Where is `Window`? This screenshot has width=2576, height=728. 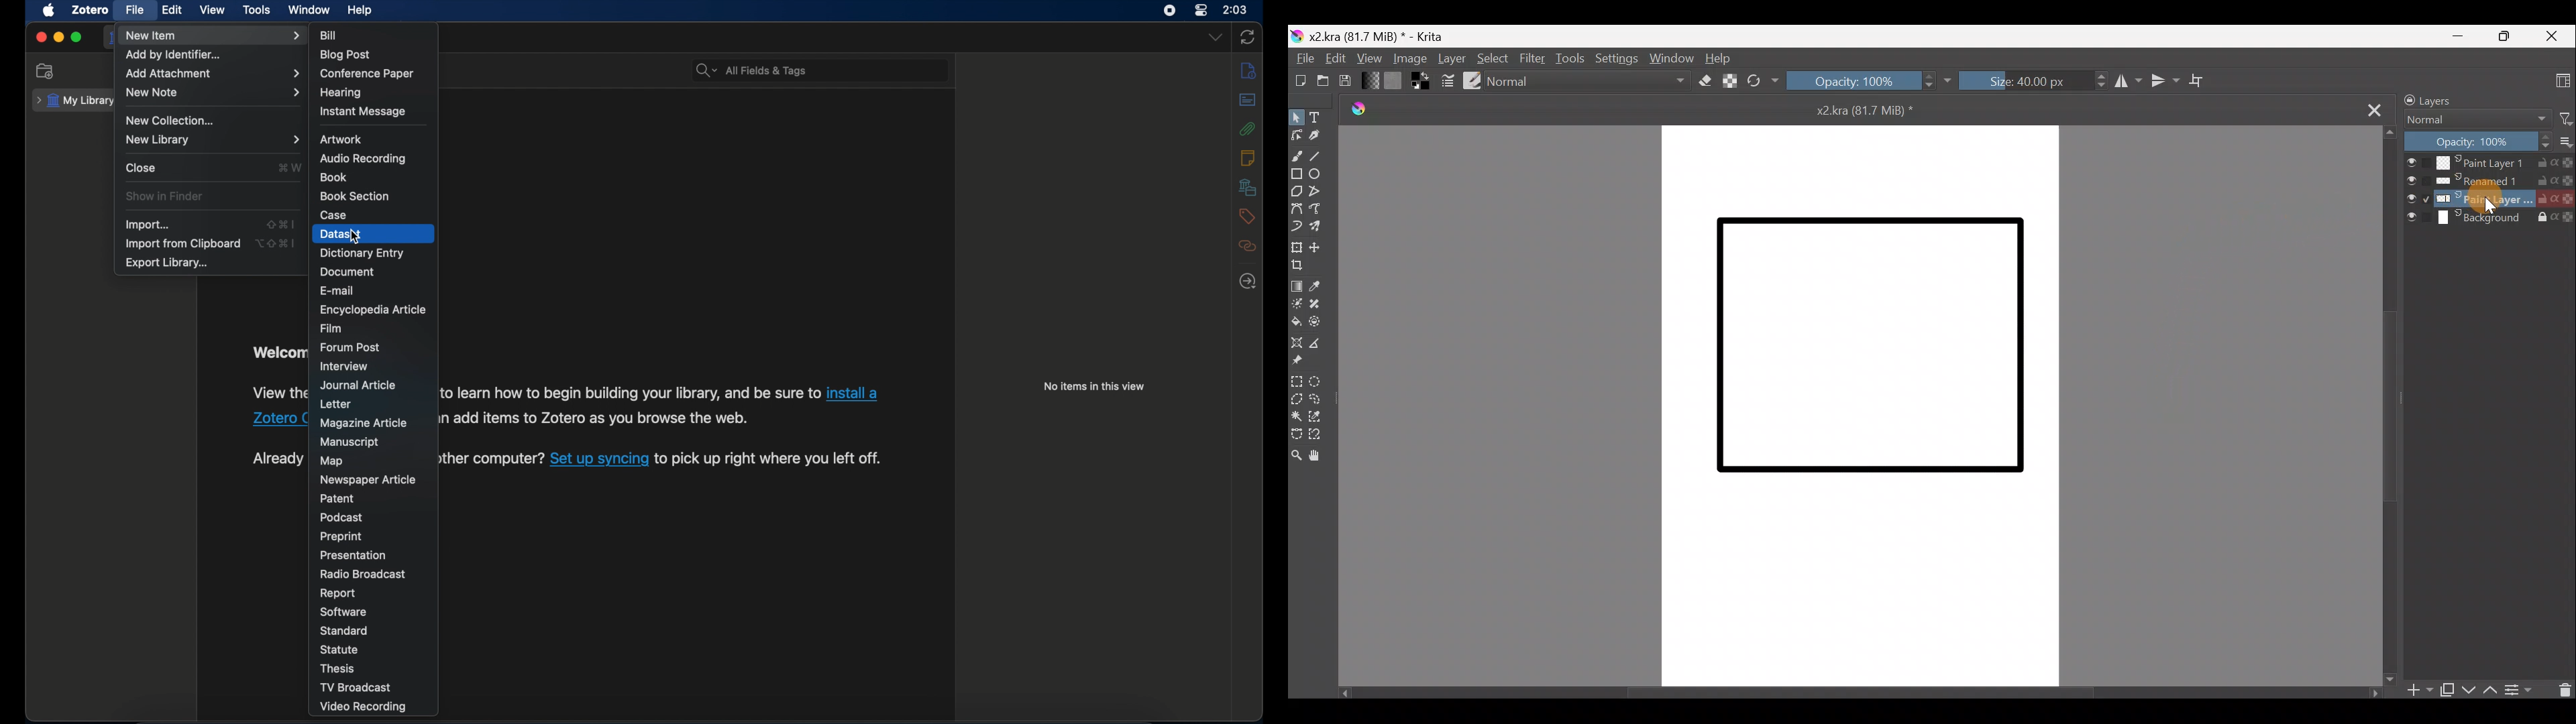 Window is located at coordinates (1672, 59).